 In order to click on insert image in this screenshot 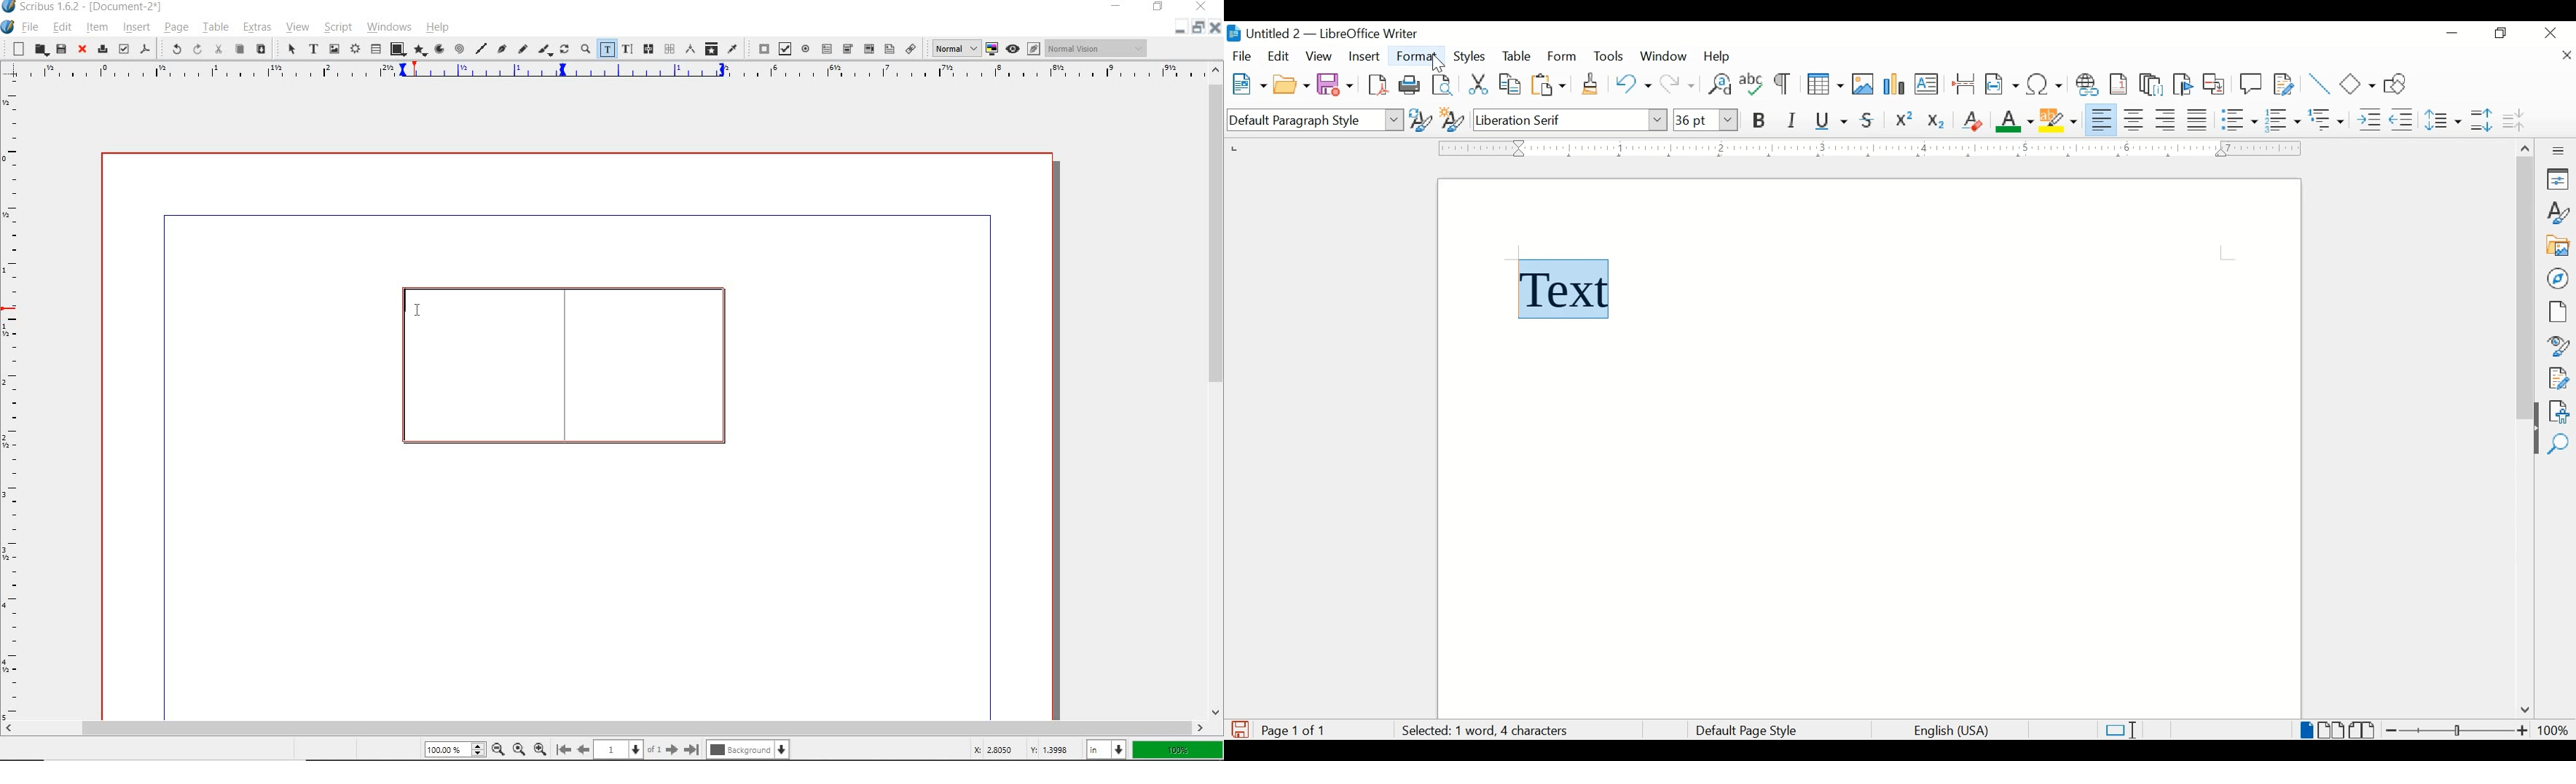, I will do `click(1863, 84)`.